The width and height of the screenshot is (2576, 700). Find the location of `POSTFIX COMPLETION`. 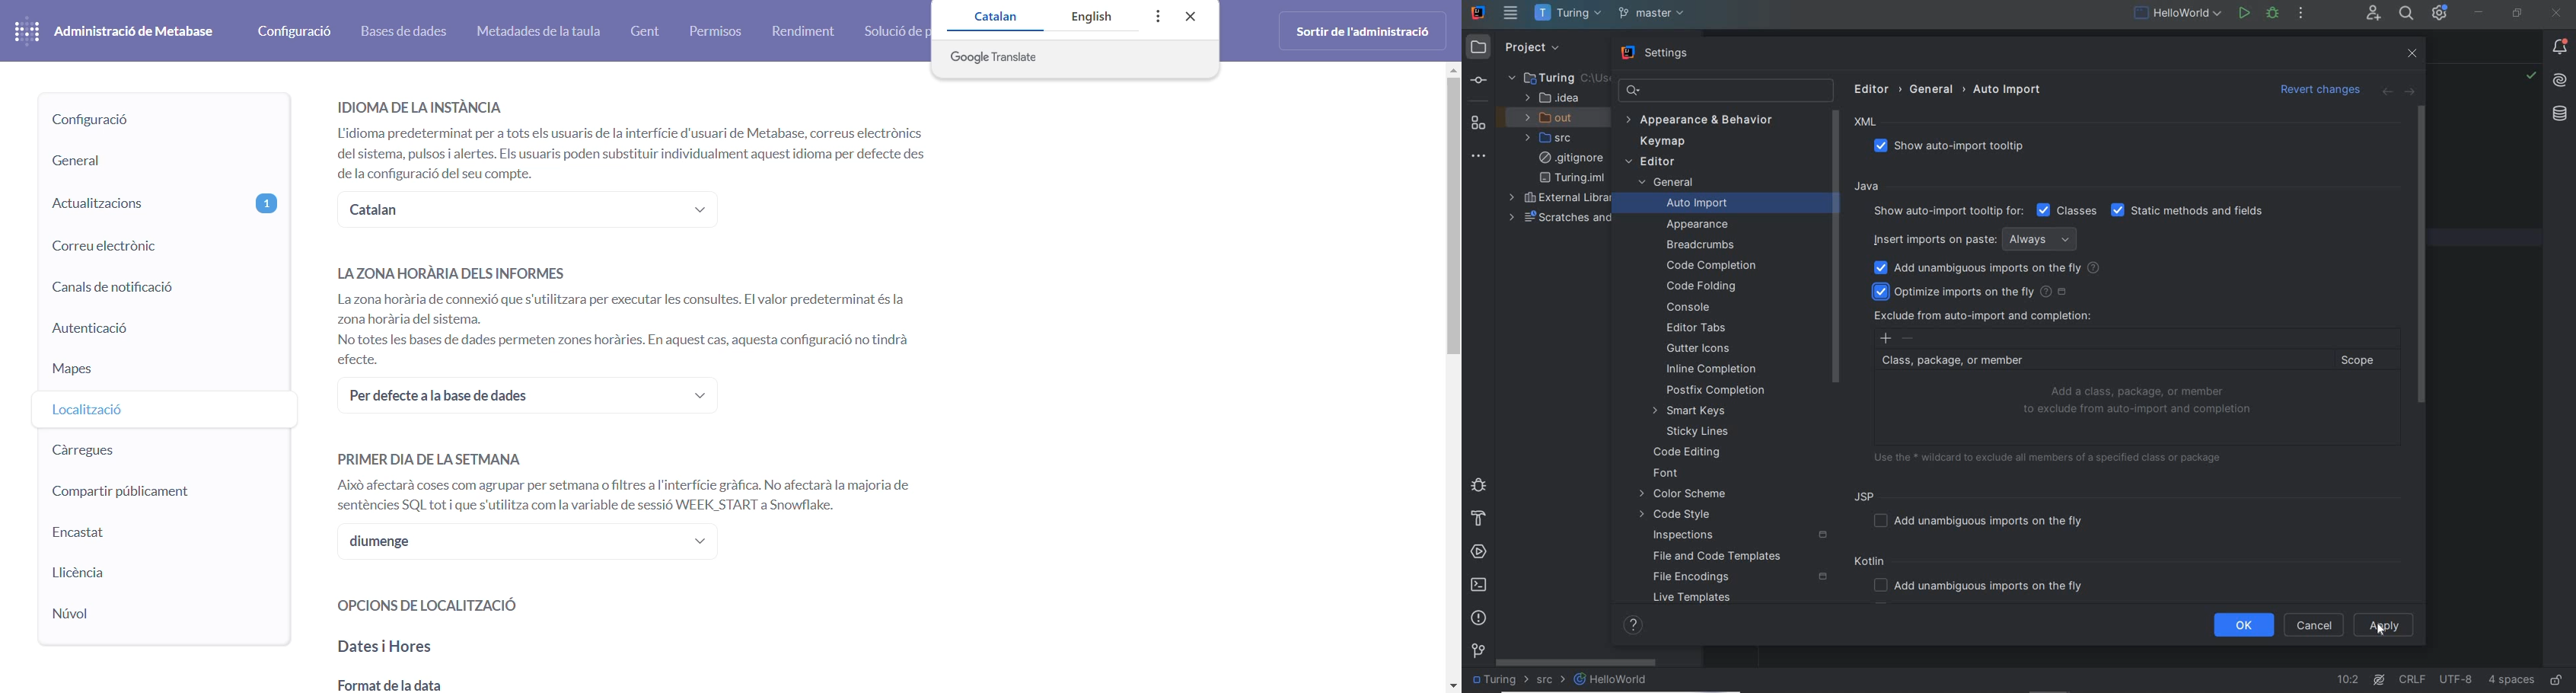

POSTFIX COMPLETION is located at coordinates (1717, 390).